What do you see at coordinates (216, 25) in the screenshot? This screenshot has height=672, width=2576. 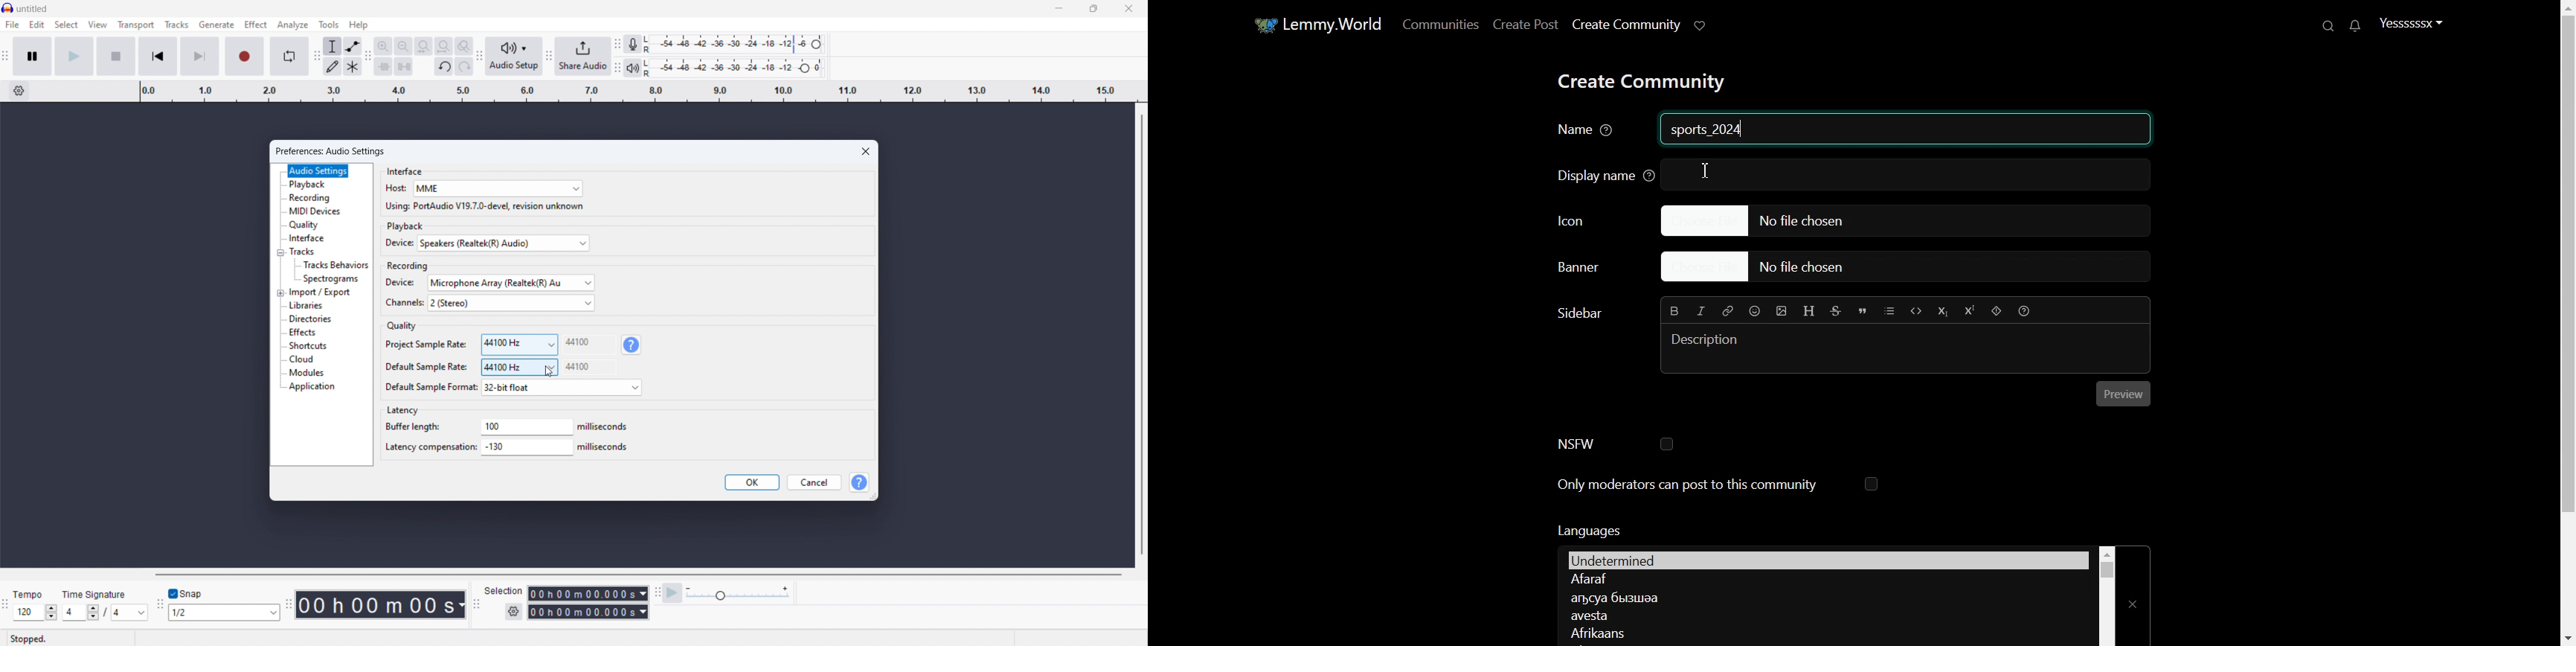 I see `generate` at bounding box center [216, 25].